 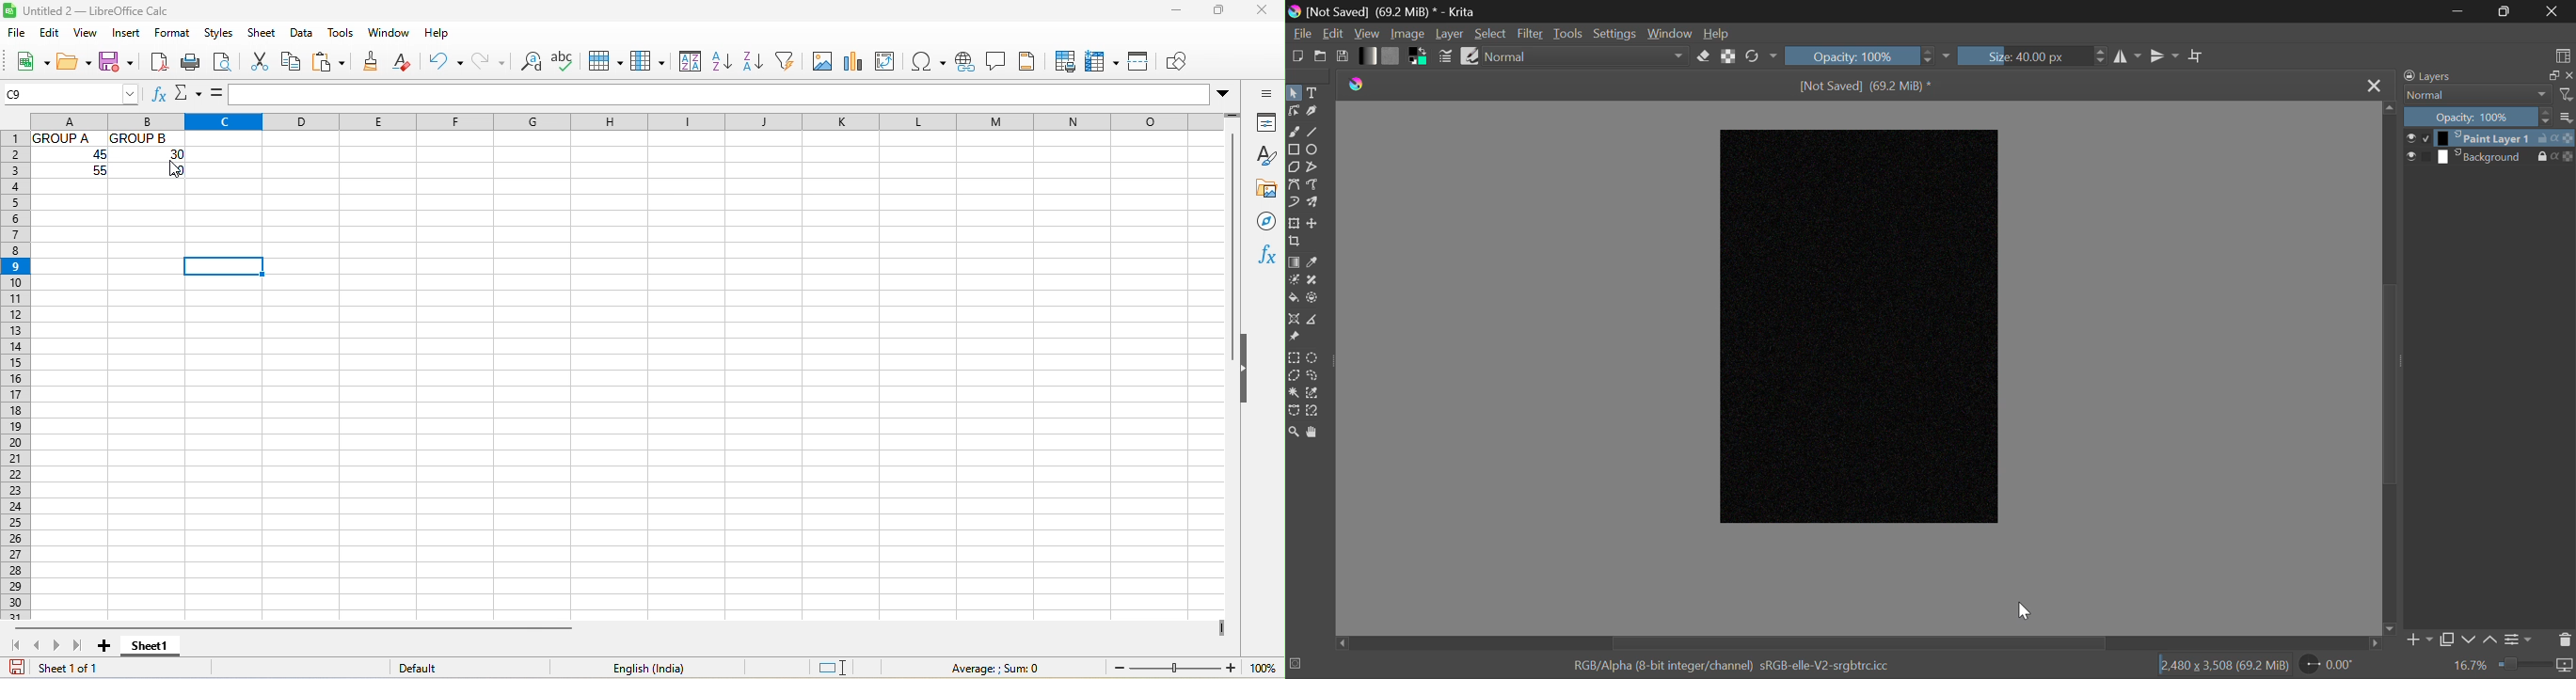 I want to click on Pattern, so click(x=1393, y=56).